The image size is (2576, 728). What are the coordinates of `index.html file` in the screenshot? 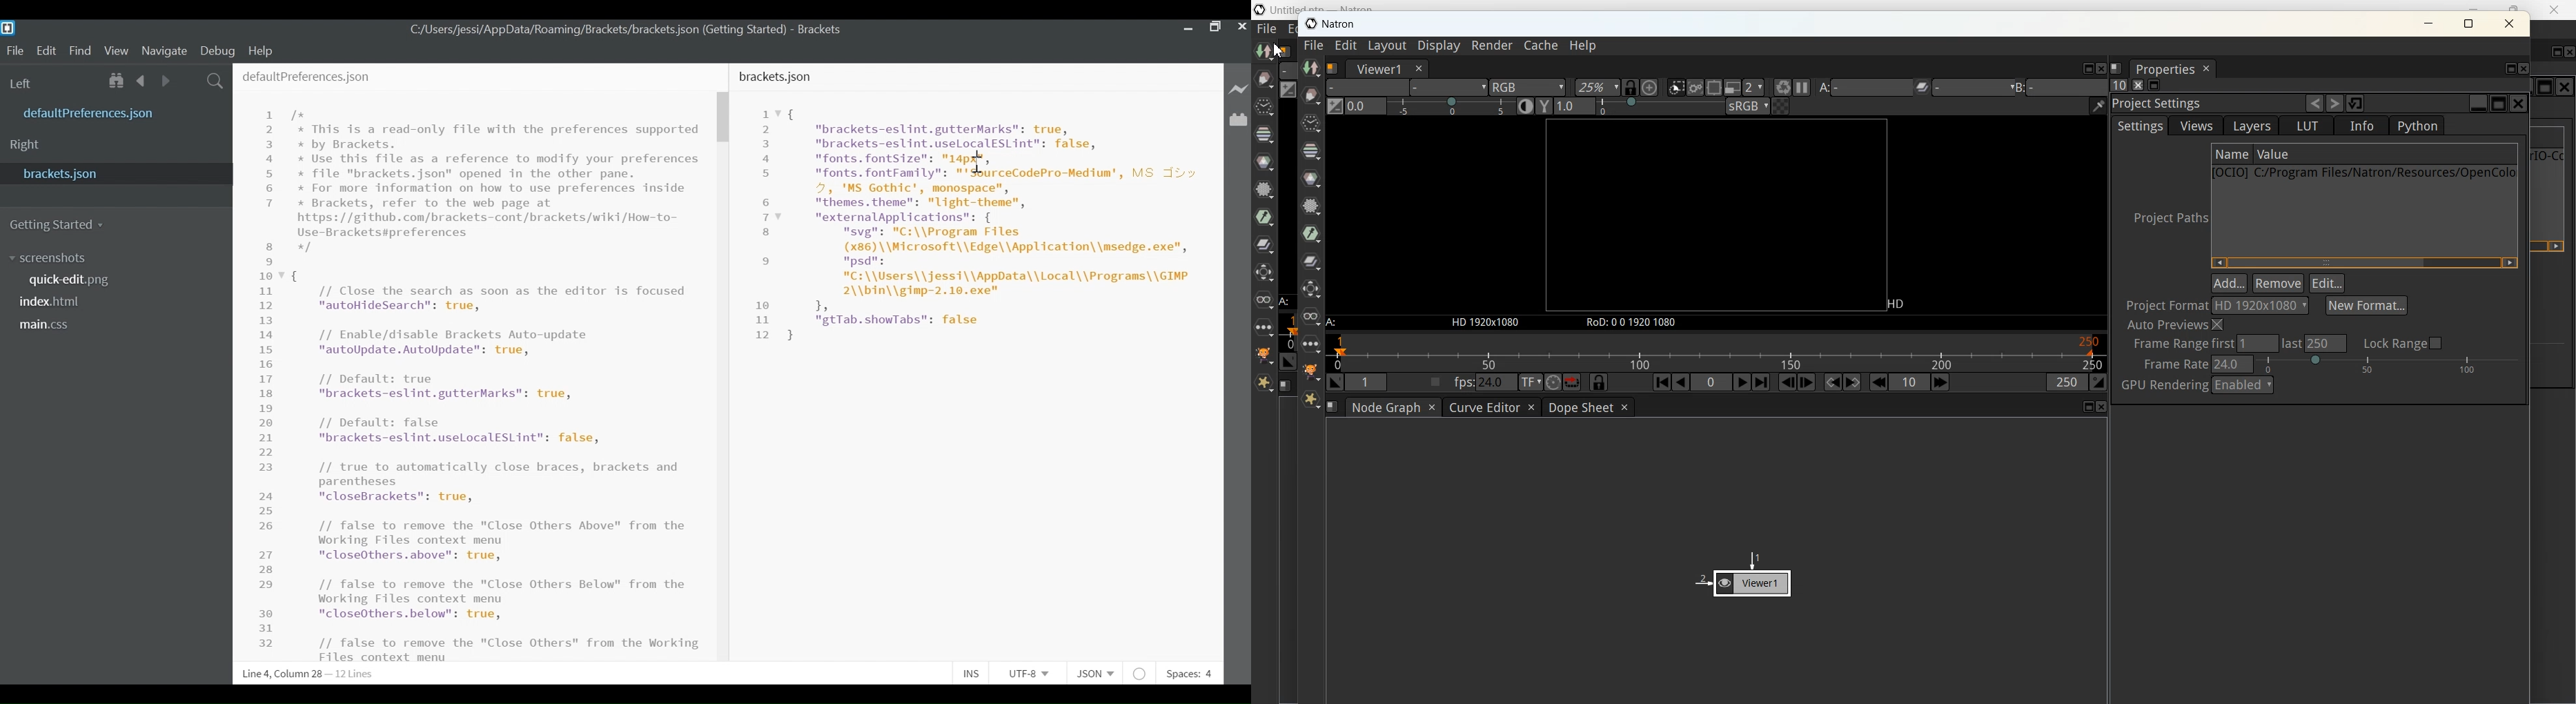 It's located at (55, 304).